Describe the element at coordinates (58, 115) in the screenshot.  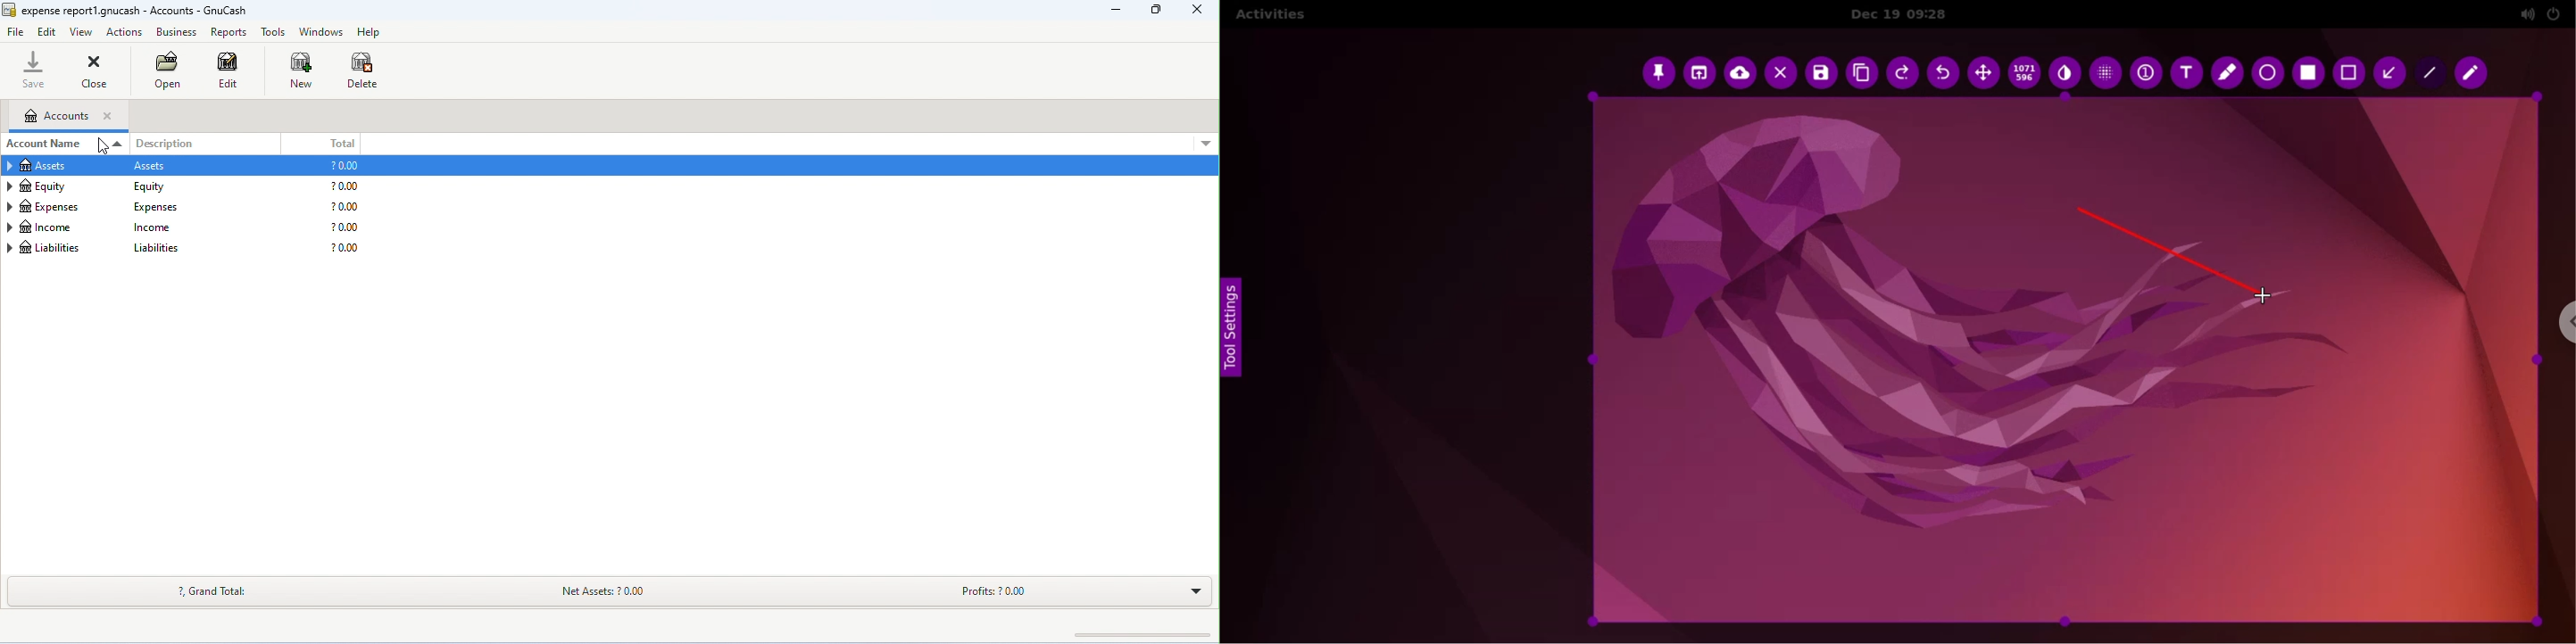
I see `accounts` at that location.